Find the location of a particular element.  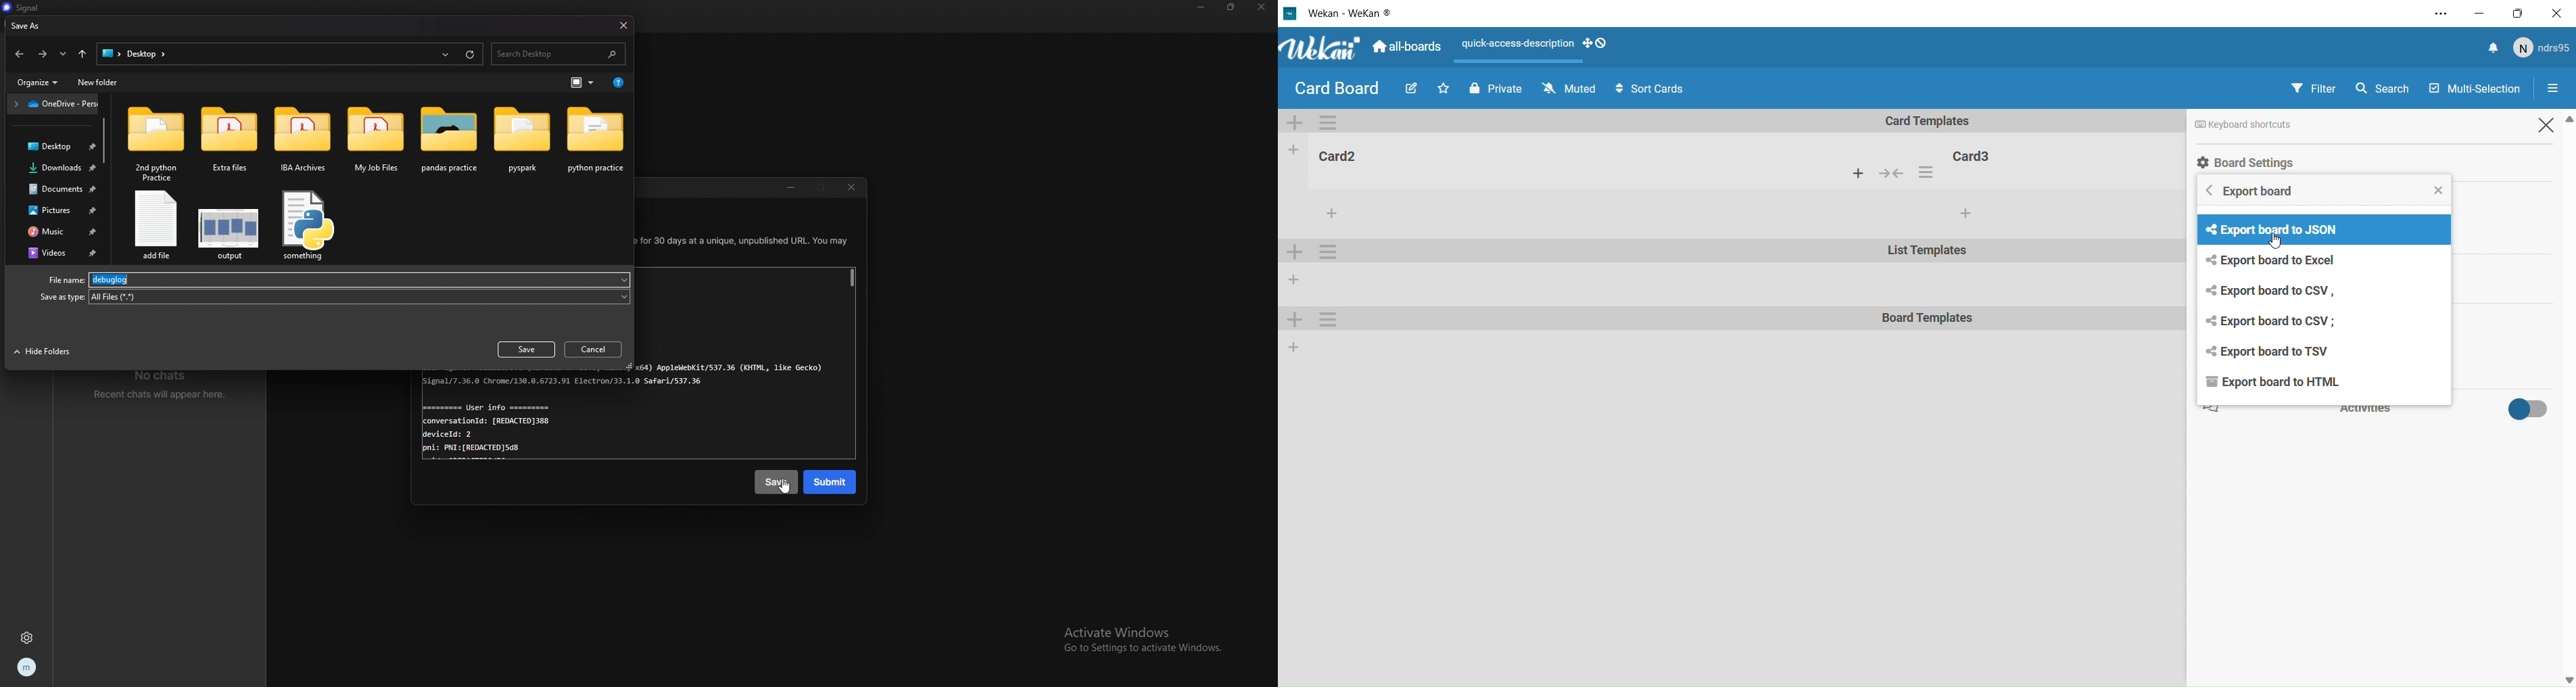

Keyboard Shortcuts is located at coordinates (2283, 124).